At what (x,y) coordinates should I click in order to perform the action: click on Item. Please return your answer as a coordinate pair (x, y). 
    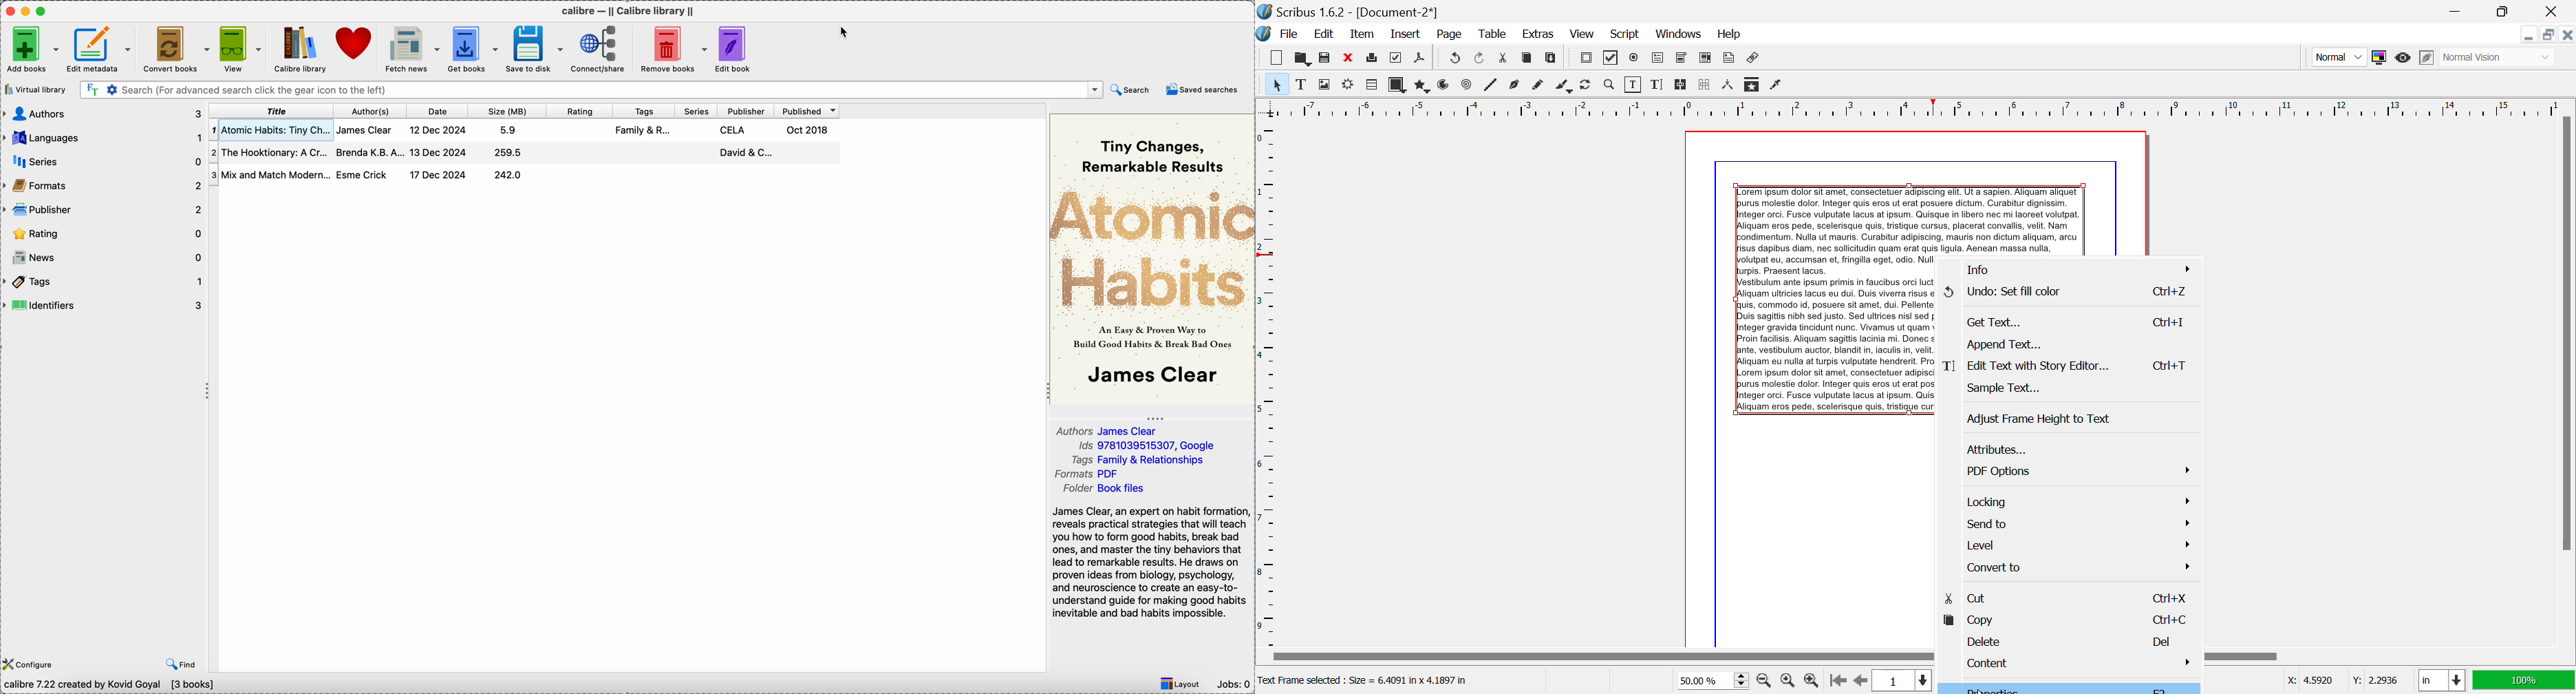
    Looking at the image, I should click on (1363, 34).